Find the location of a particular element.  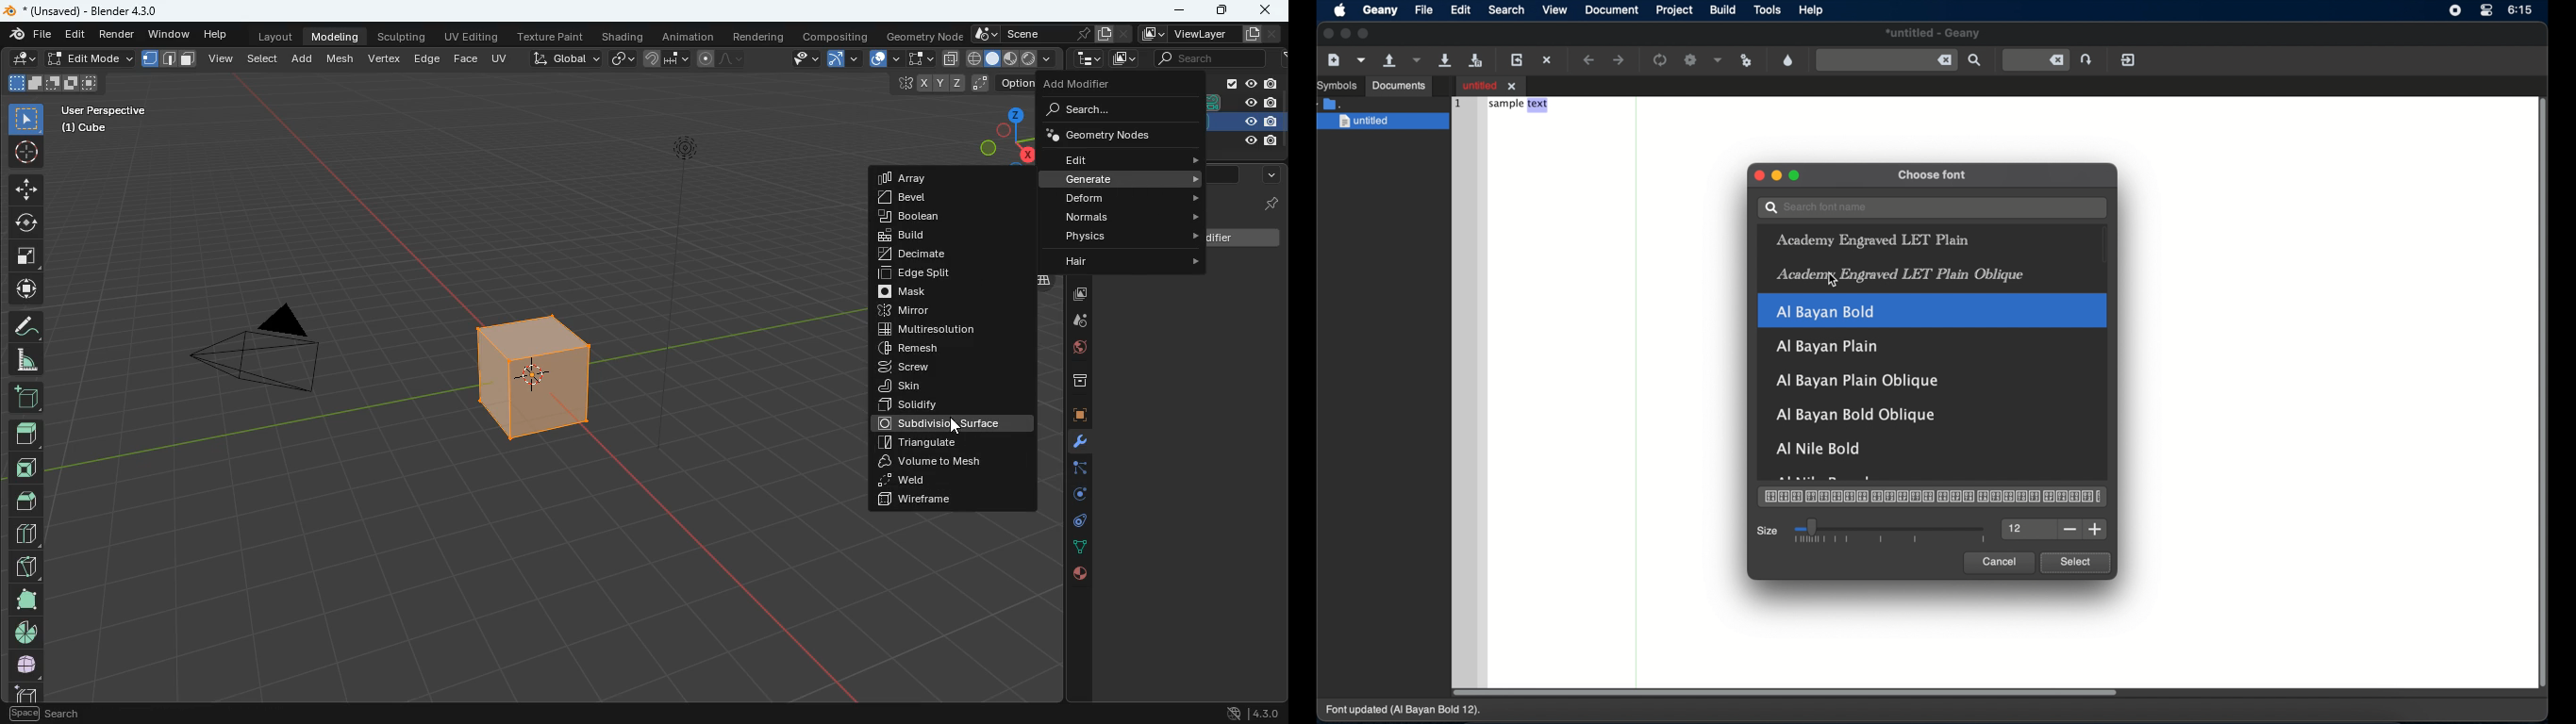

1 is located at coordinates (1456, 102).